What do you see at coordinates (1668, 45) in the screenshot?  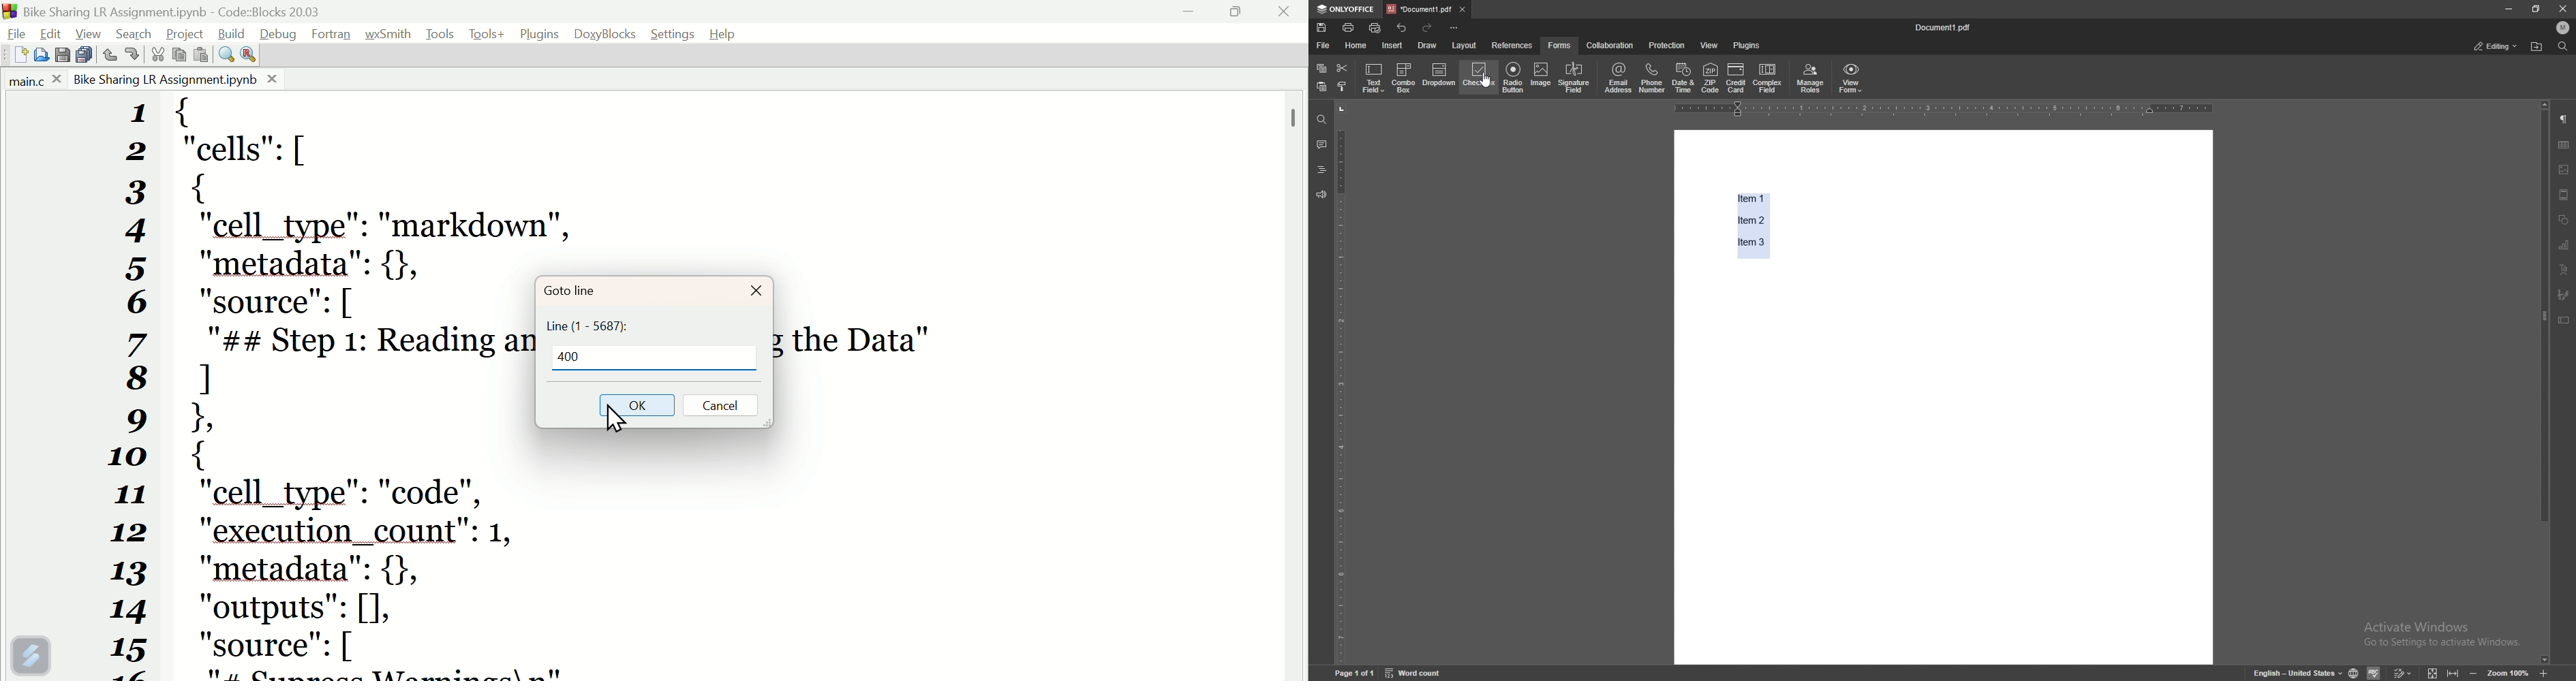 I see `protection` at bounding box center [1668, 45].